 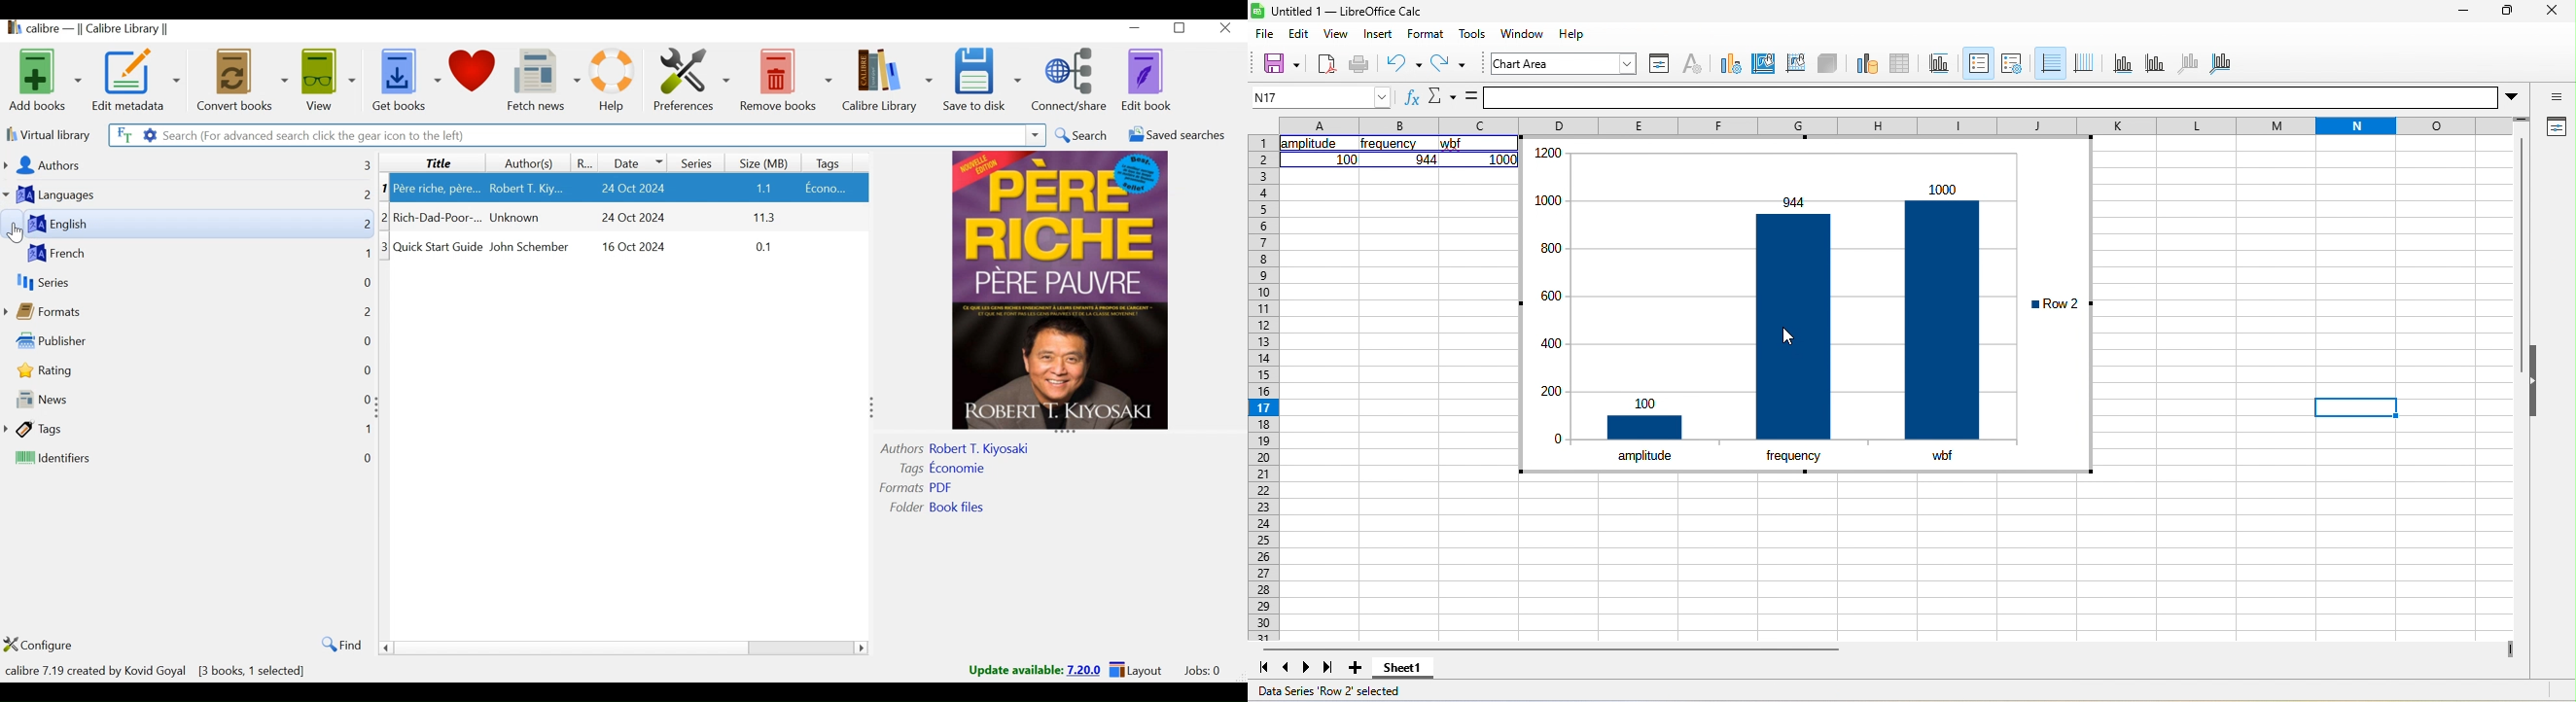 What do you see at coordinates (588, 135) in the screenshot?
I see `search (For advanced search click the gear icon to the left)` at bounding box center [588, 135].